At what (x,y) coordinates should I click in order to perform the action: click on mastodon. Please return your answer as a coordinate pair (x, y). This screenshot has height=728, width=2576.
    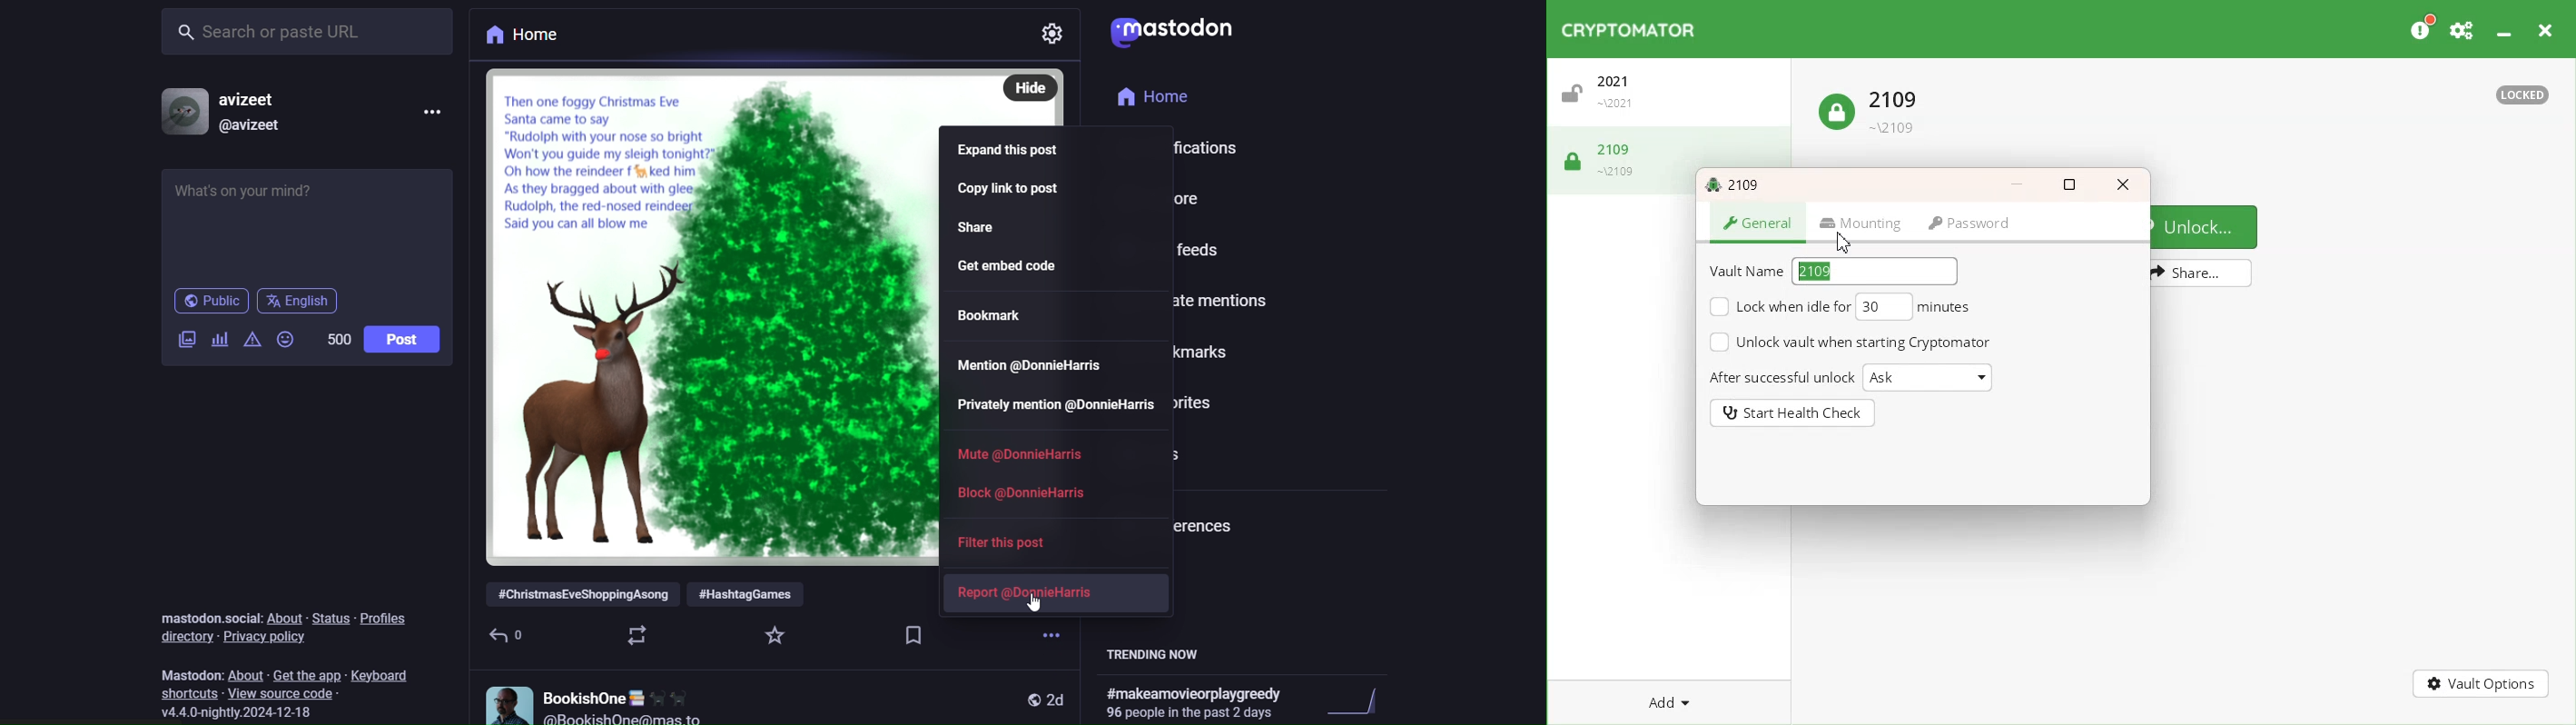
    Looking at the image, I should click on (1171, 29).